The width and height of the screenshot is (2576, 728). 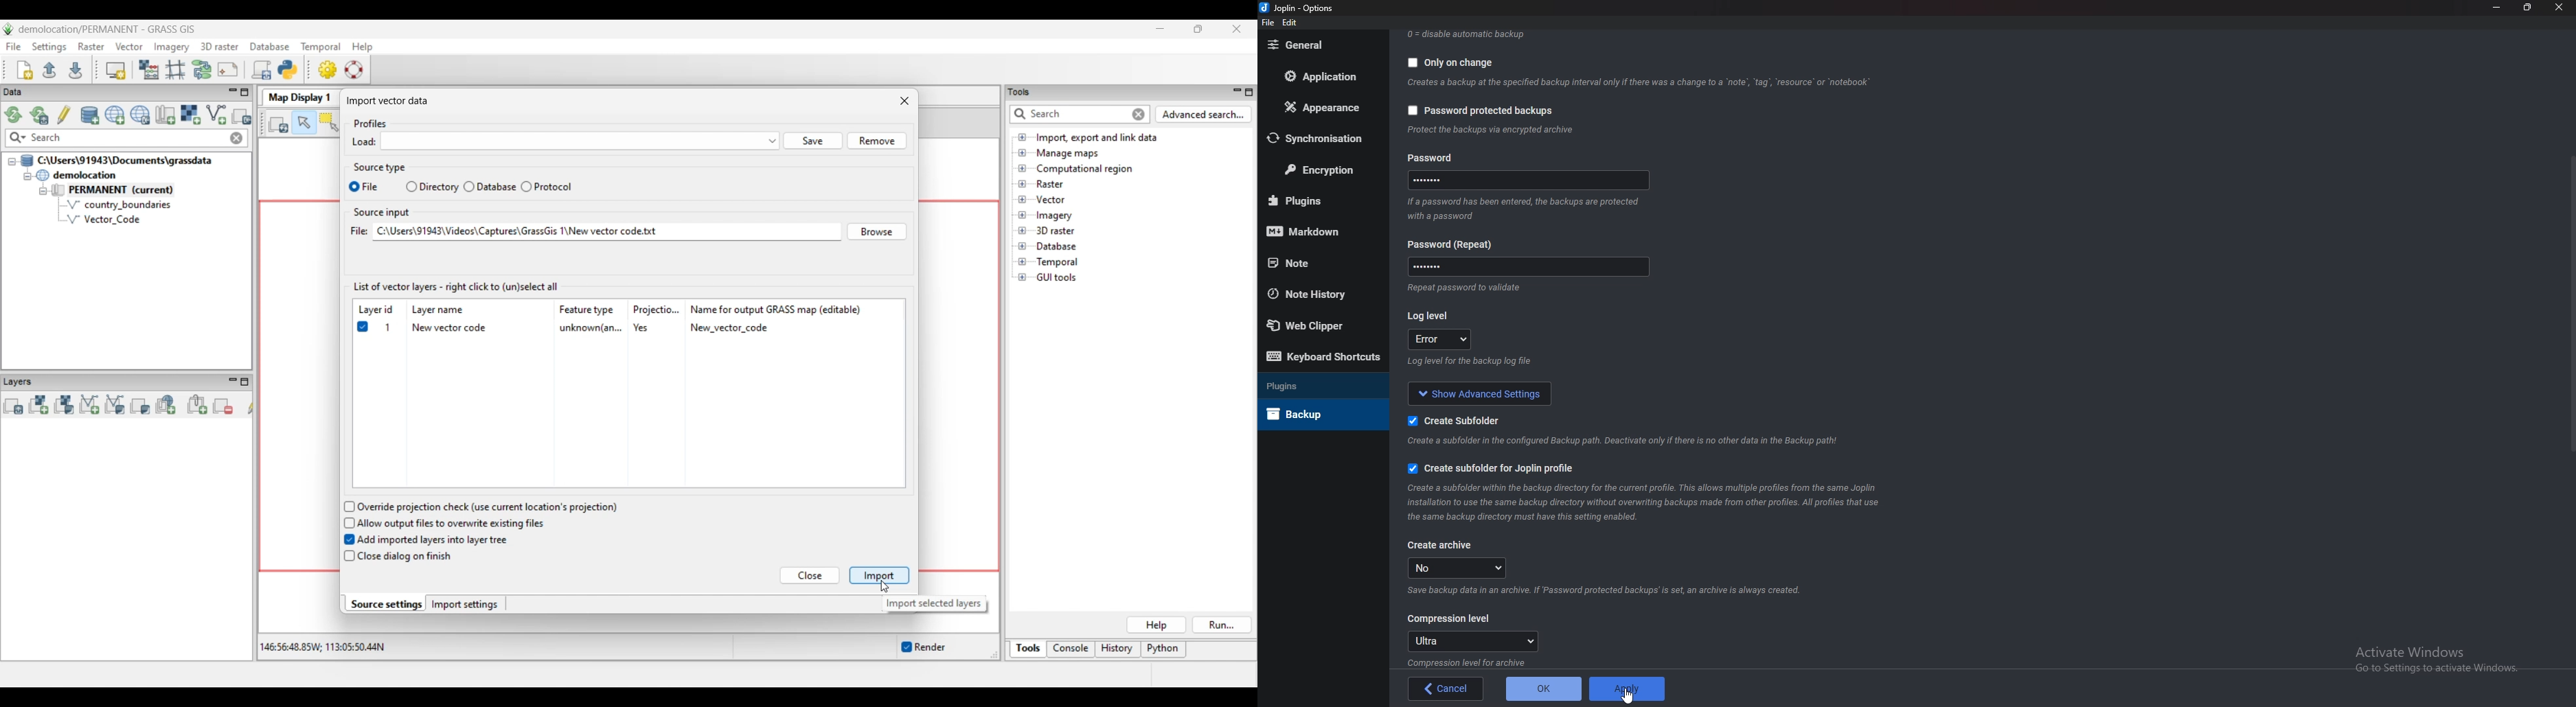 What do you see at coordinates (1321, 169) in the screenshot?
I see `Encryption` at bounding box center [1321, 169].